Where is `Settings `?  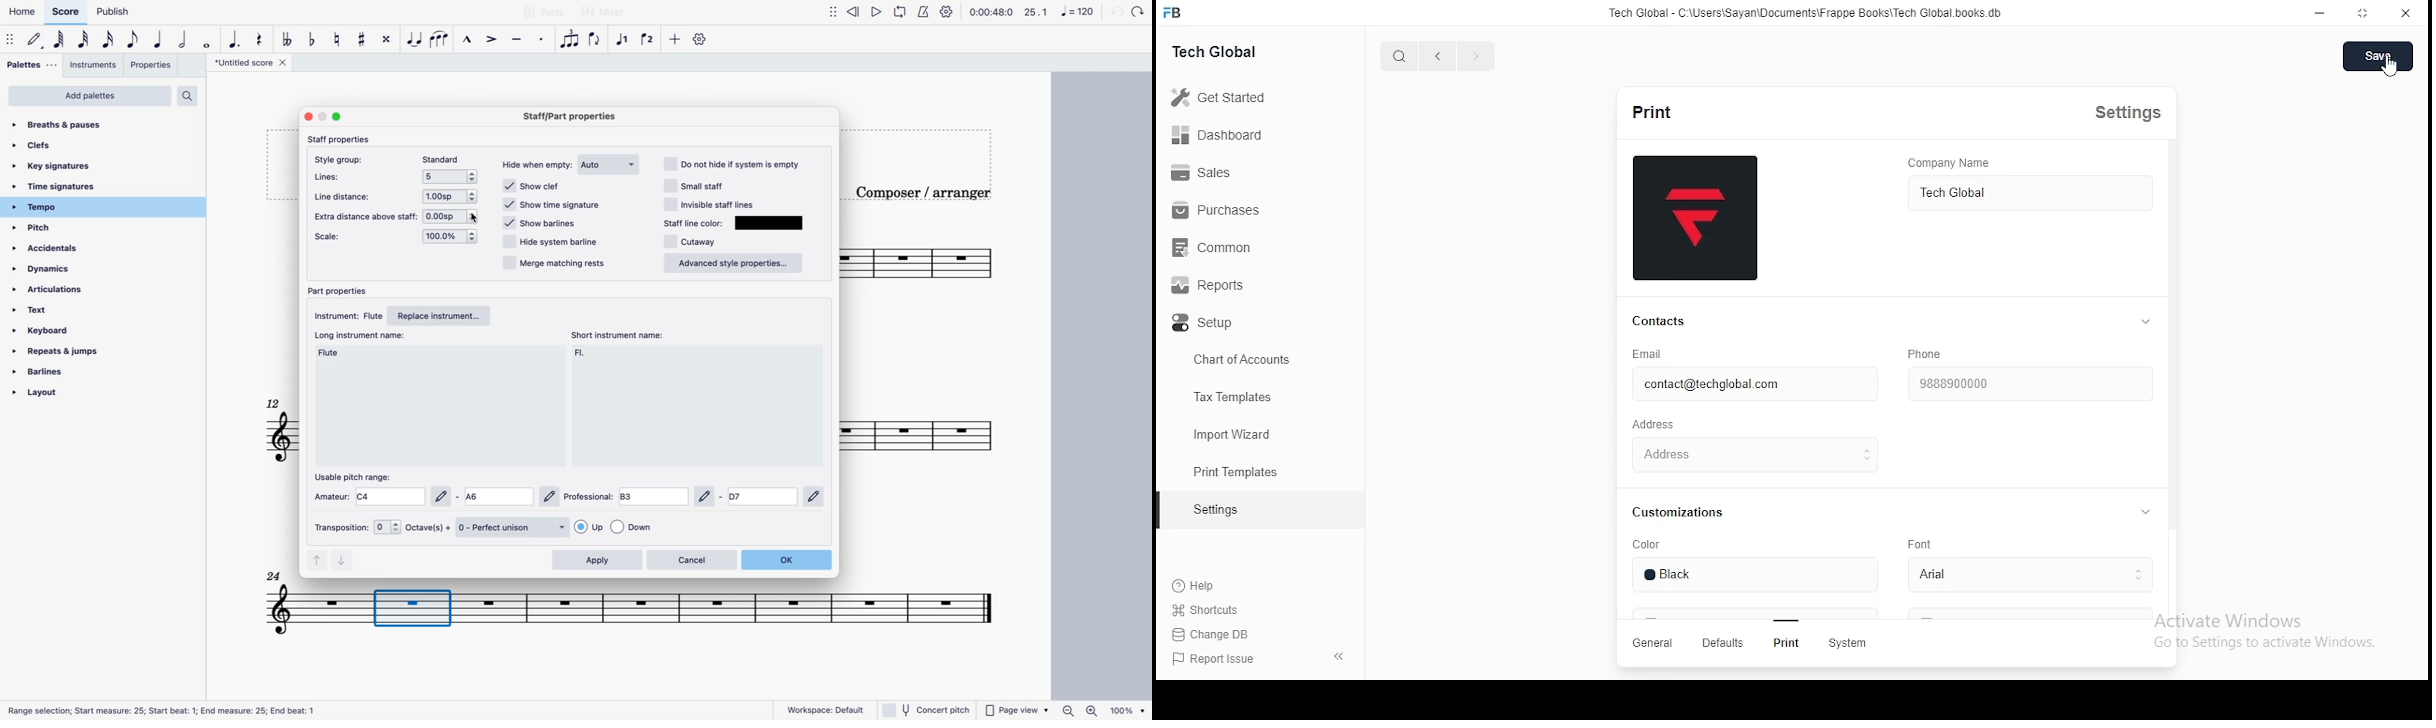
Settings  is located at coordinates (1215, 512).